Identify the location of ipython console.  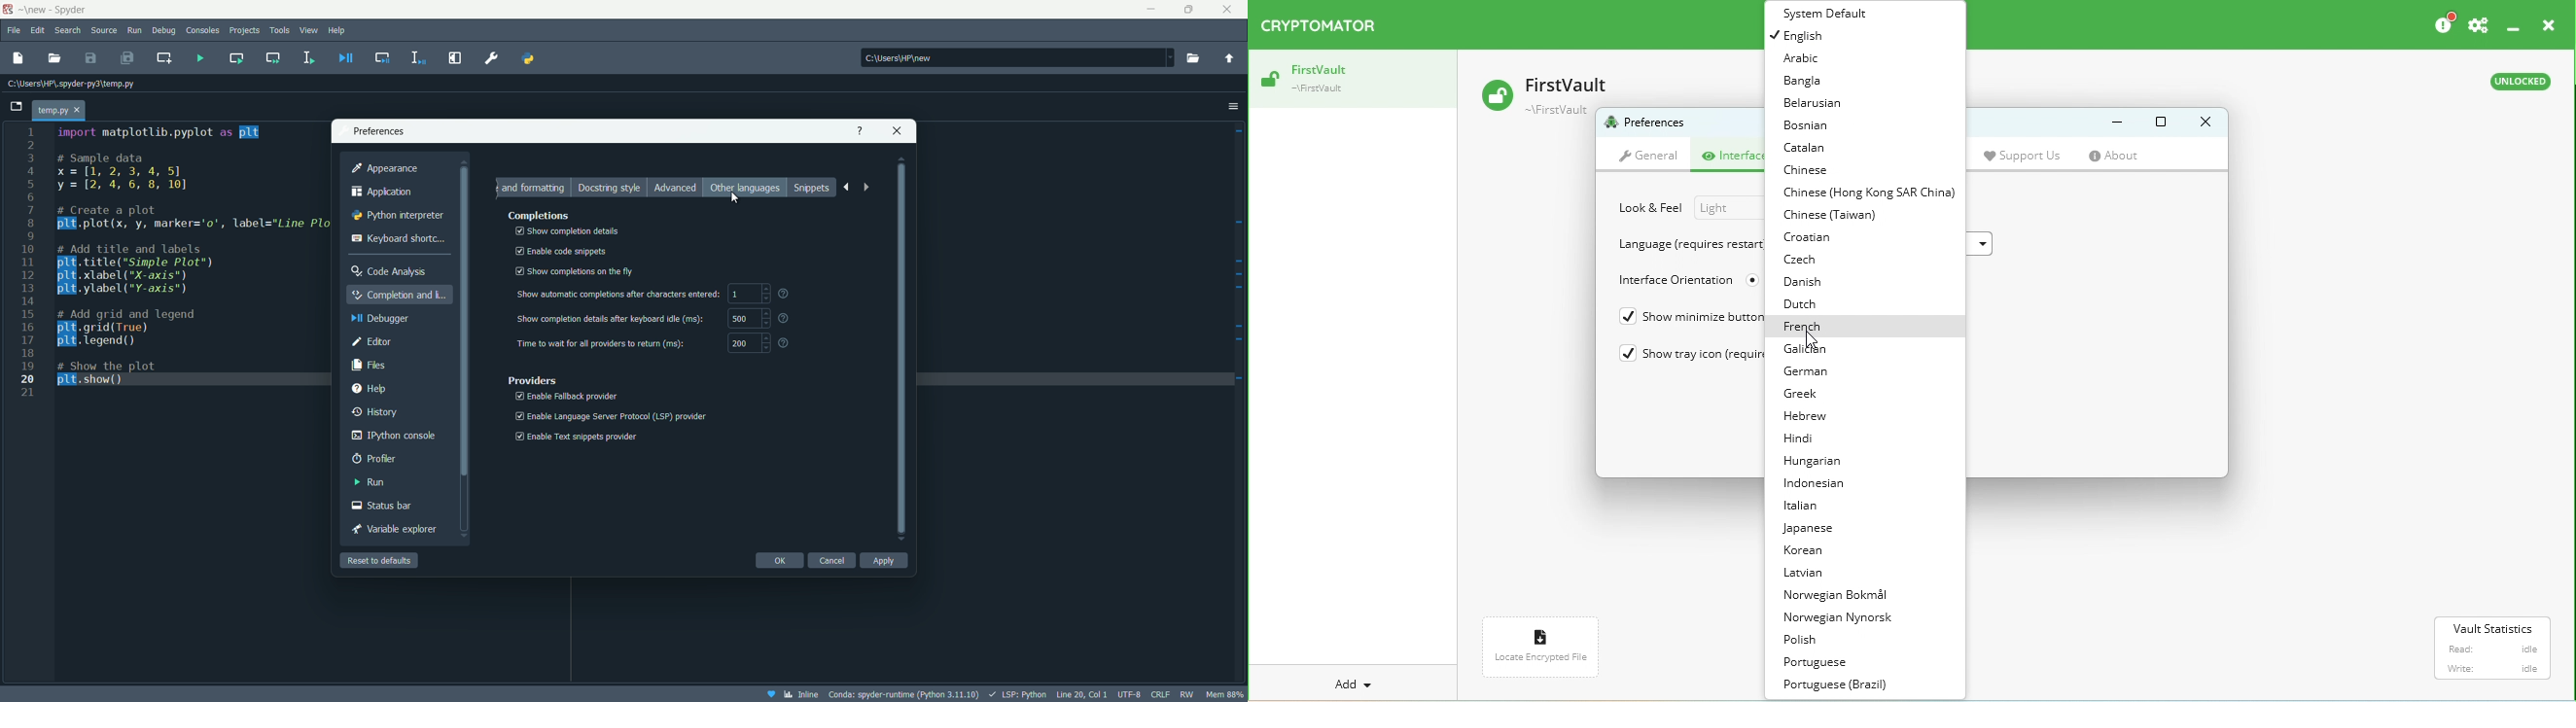
(391, 436).